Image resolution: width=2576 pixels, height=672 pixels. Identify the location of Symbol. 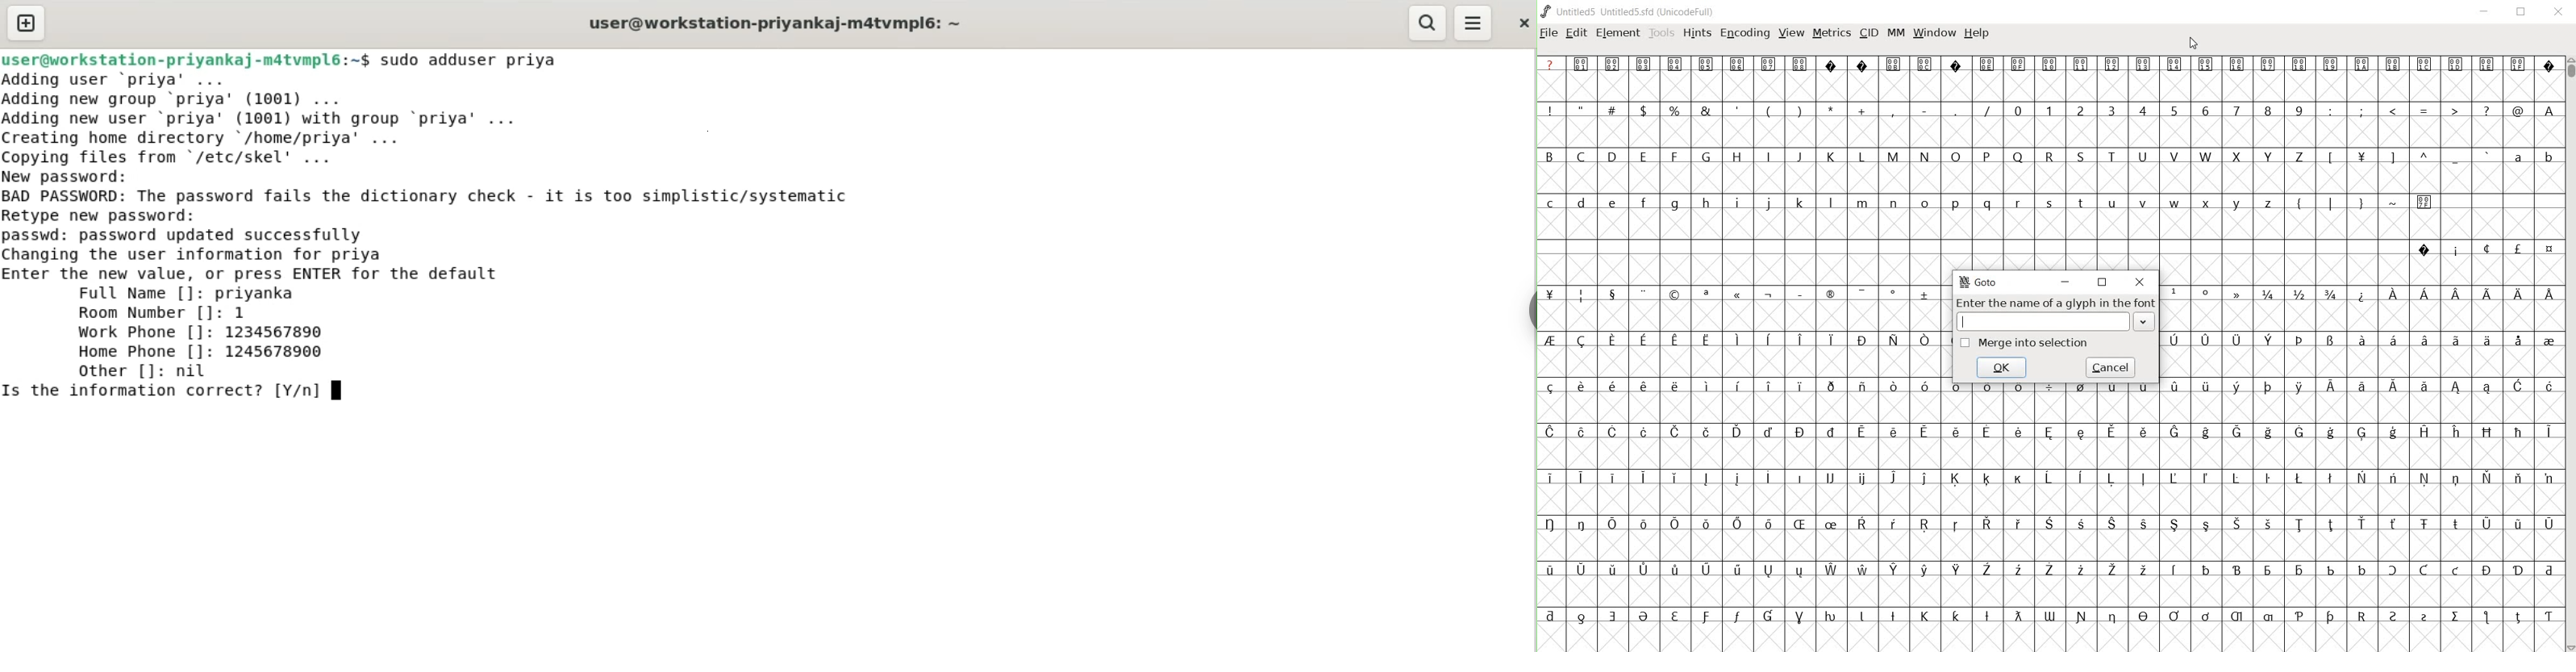
(2300, 478).